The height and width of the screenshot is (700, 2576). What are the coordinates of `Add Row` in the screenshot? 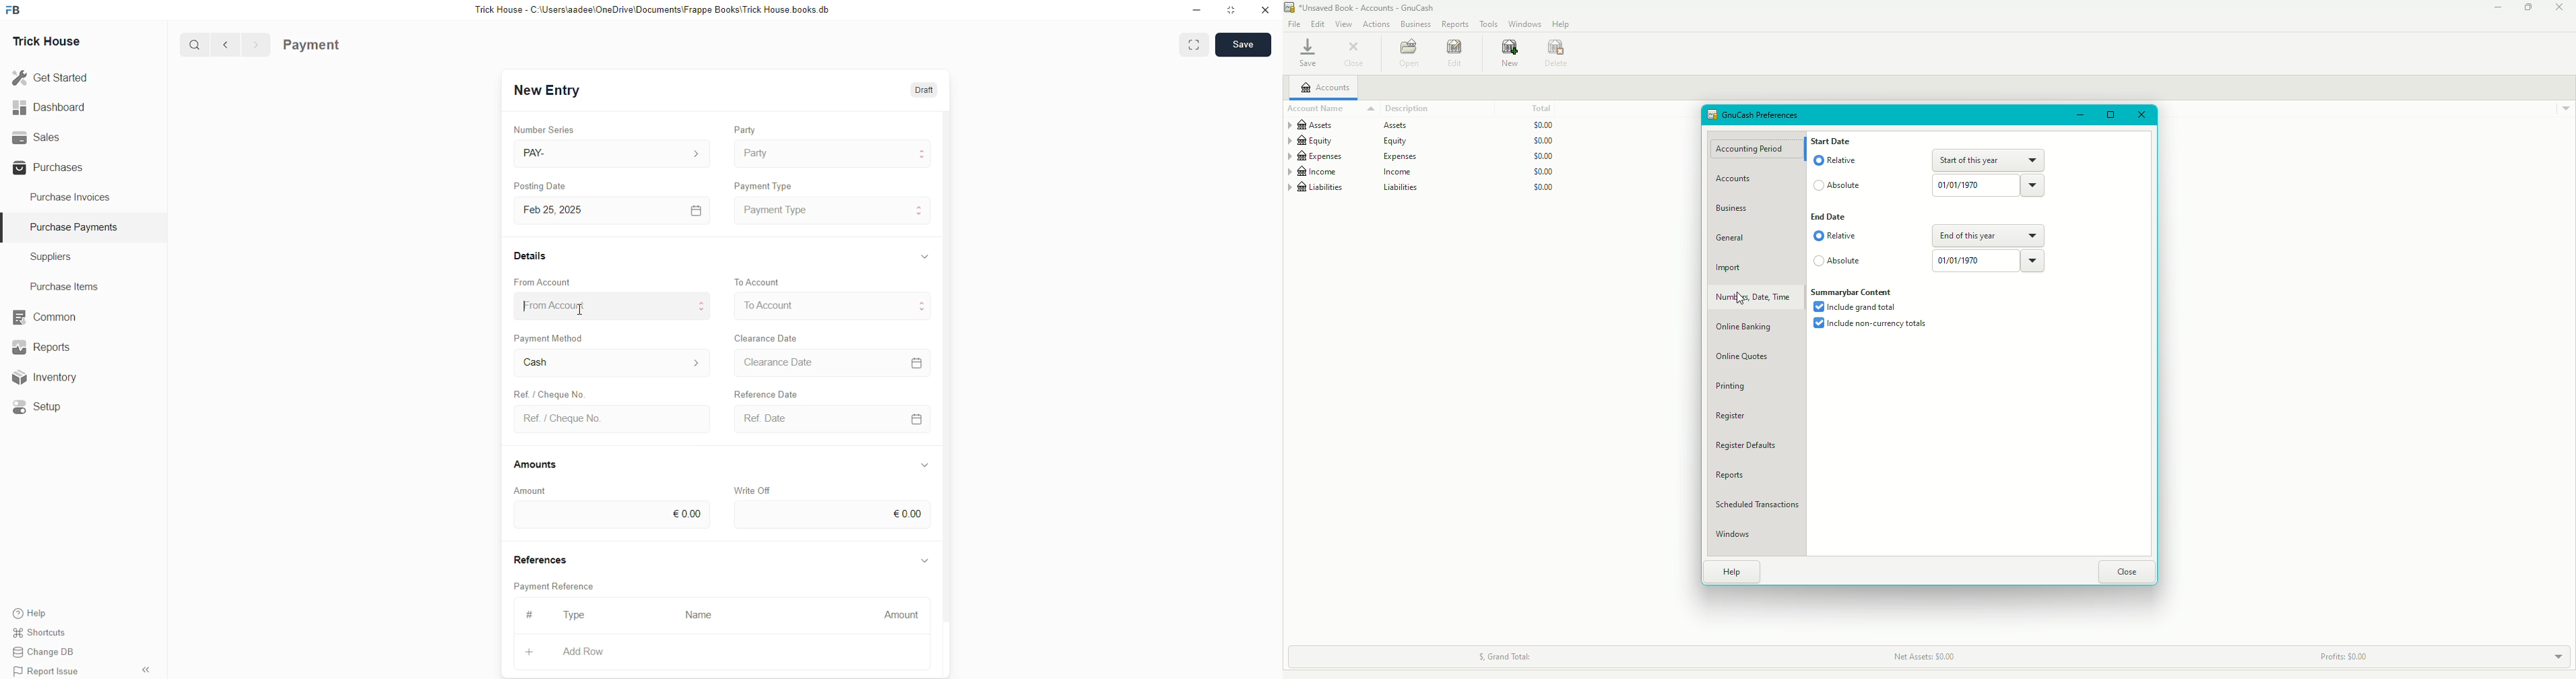 It's located at (584, 651).